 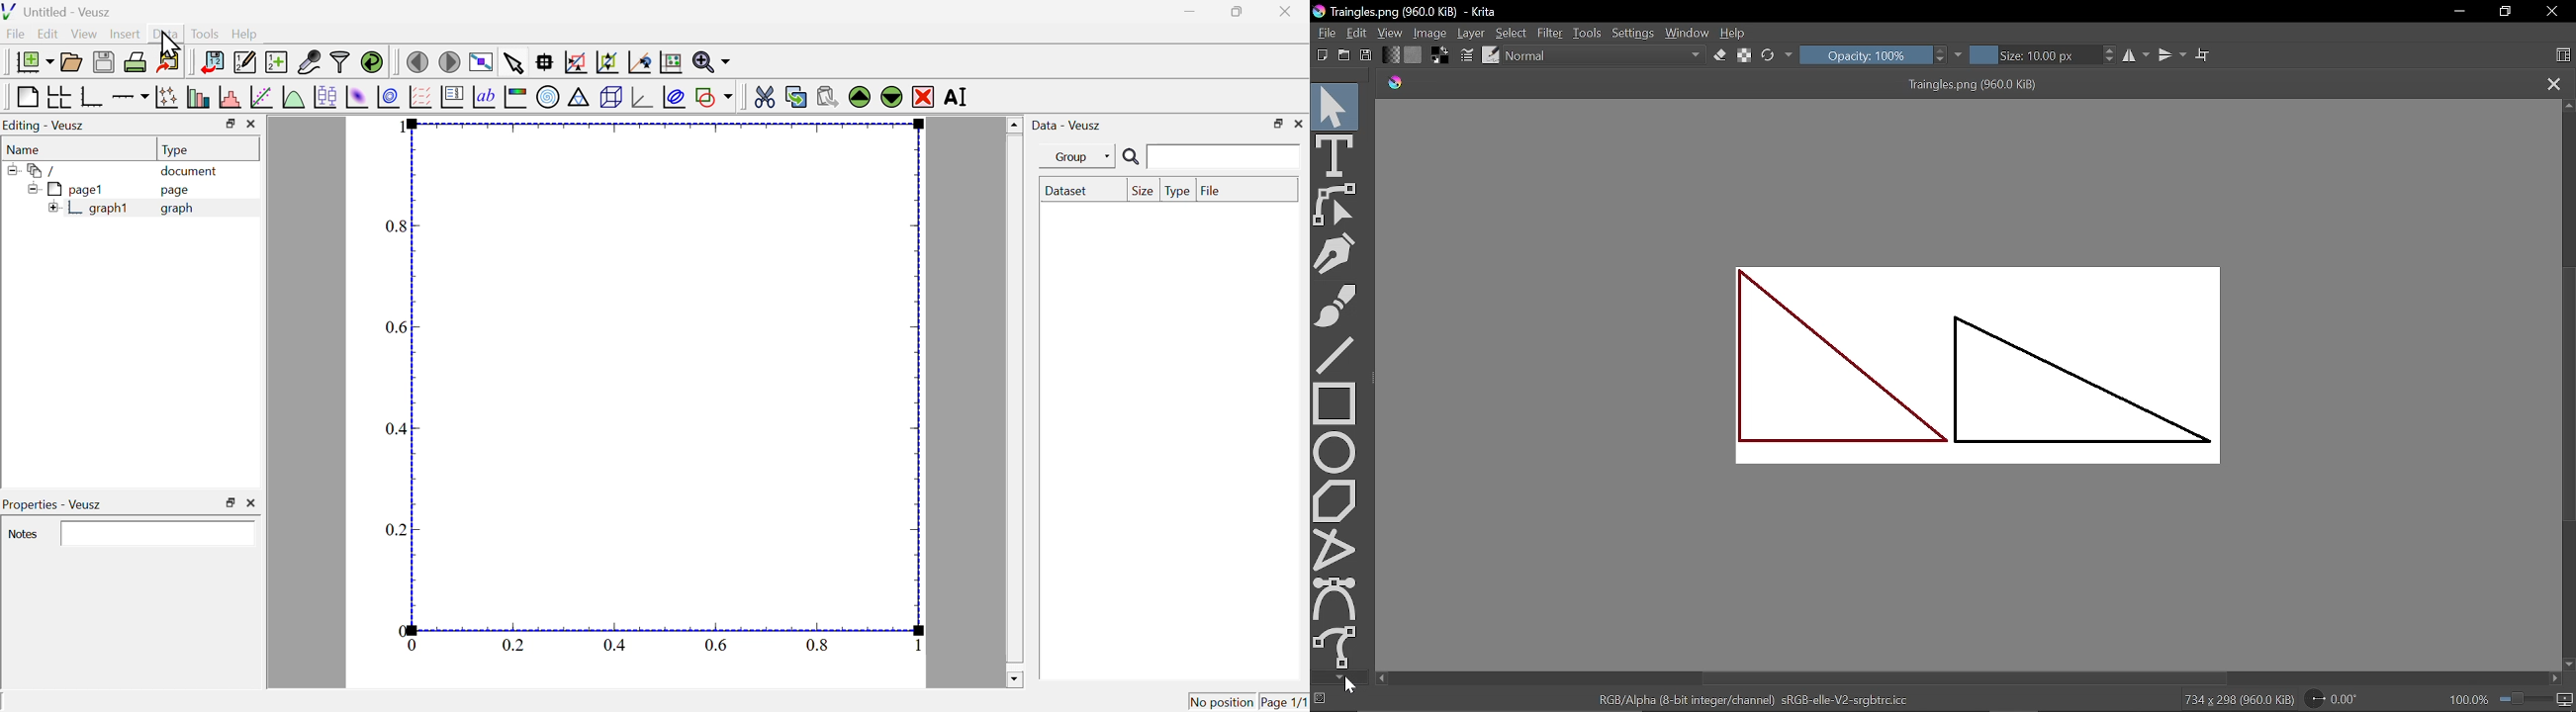 What do you see at coordinates (2554, 13) in the screenshot?
I see `Close` at bounding box center [2554, 13].